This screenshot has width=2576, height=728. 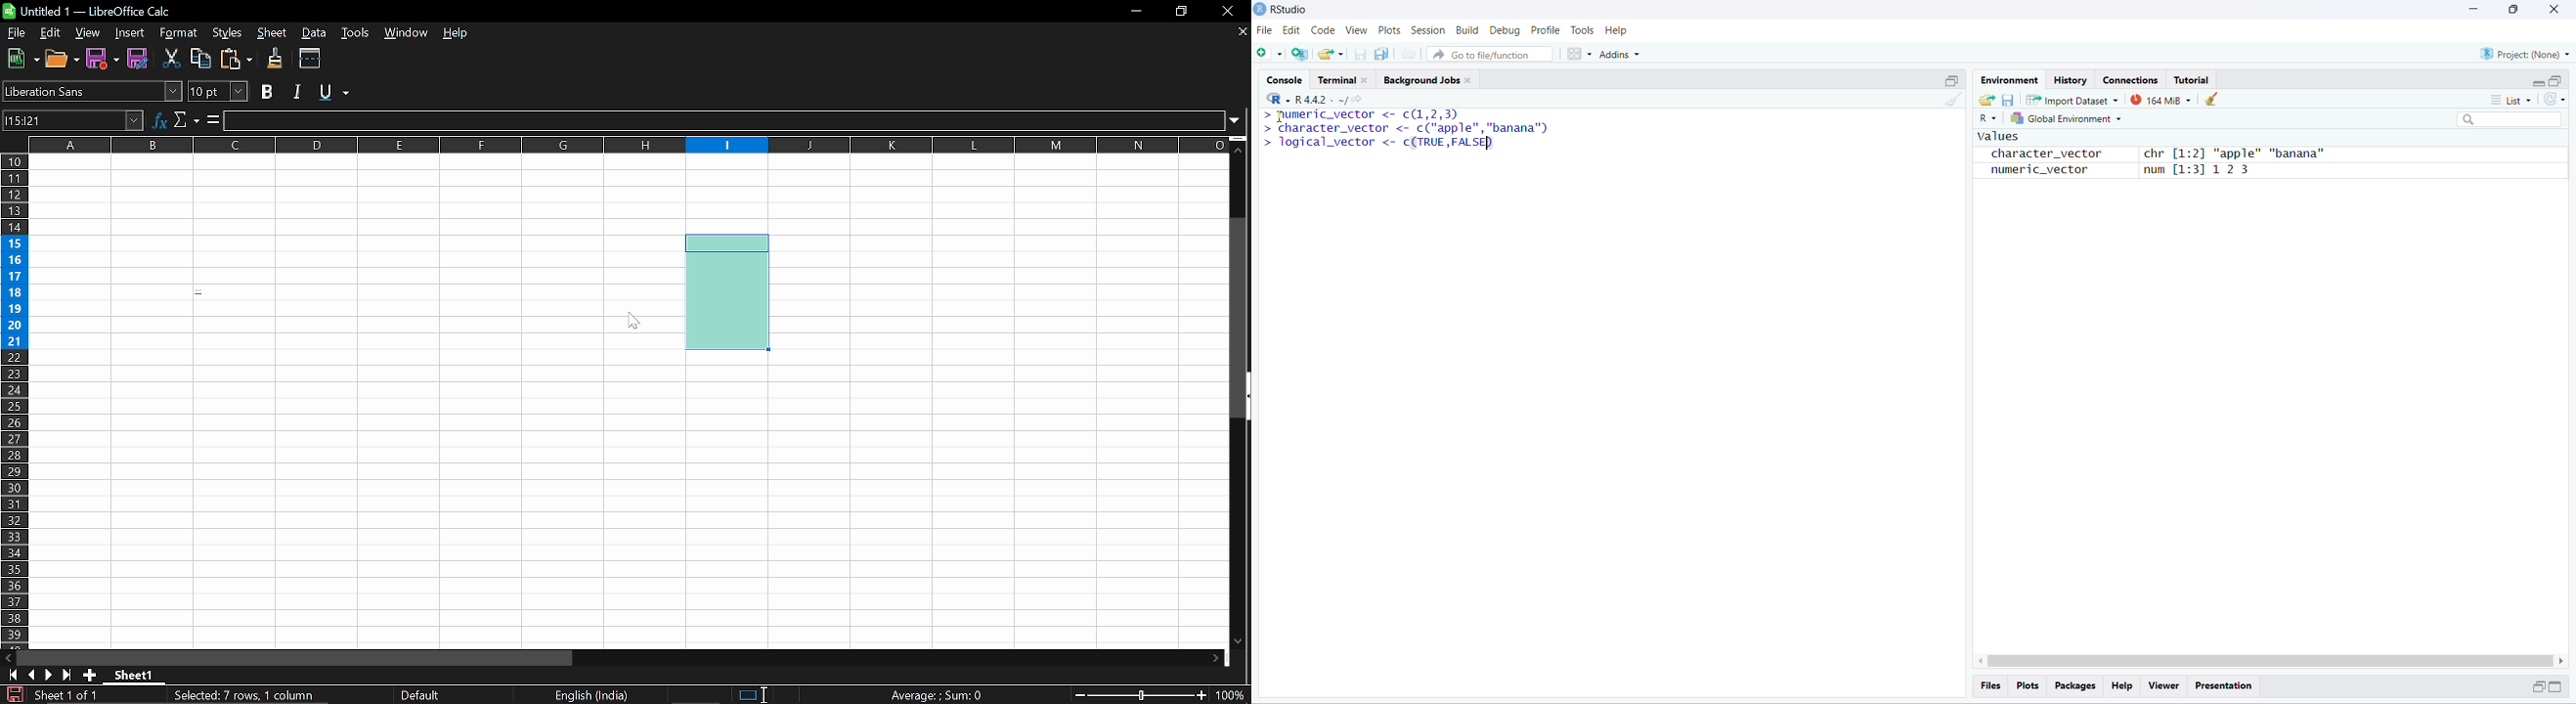 I want to click on Files, so click(x=1991, y=685).